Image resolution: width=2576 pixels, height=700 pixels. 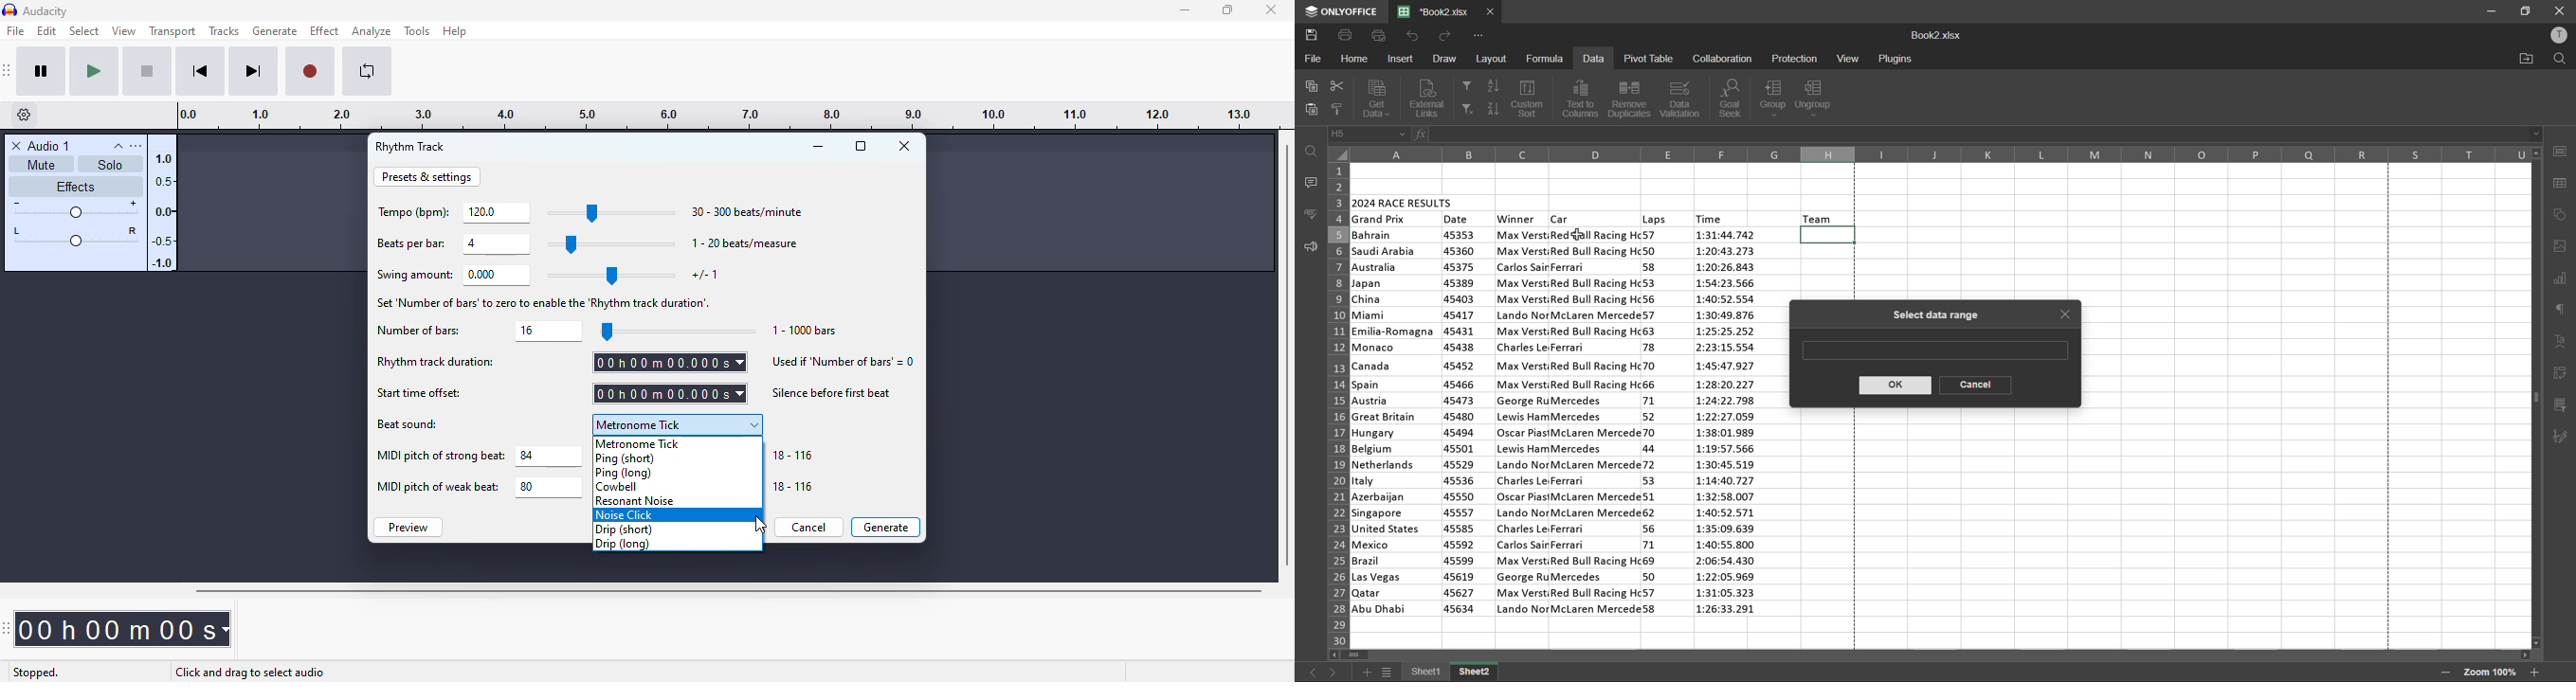 I want to click on paragraph, so click(x=2564, y=308).